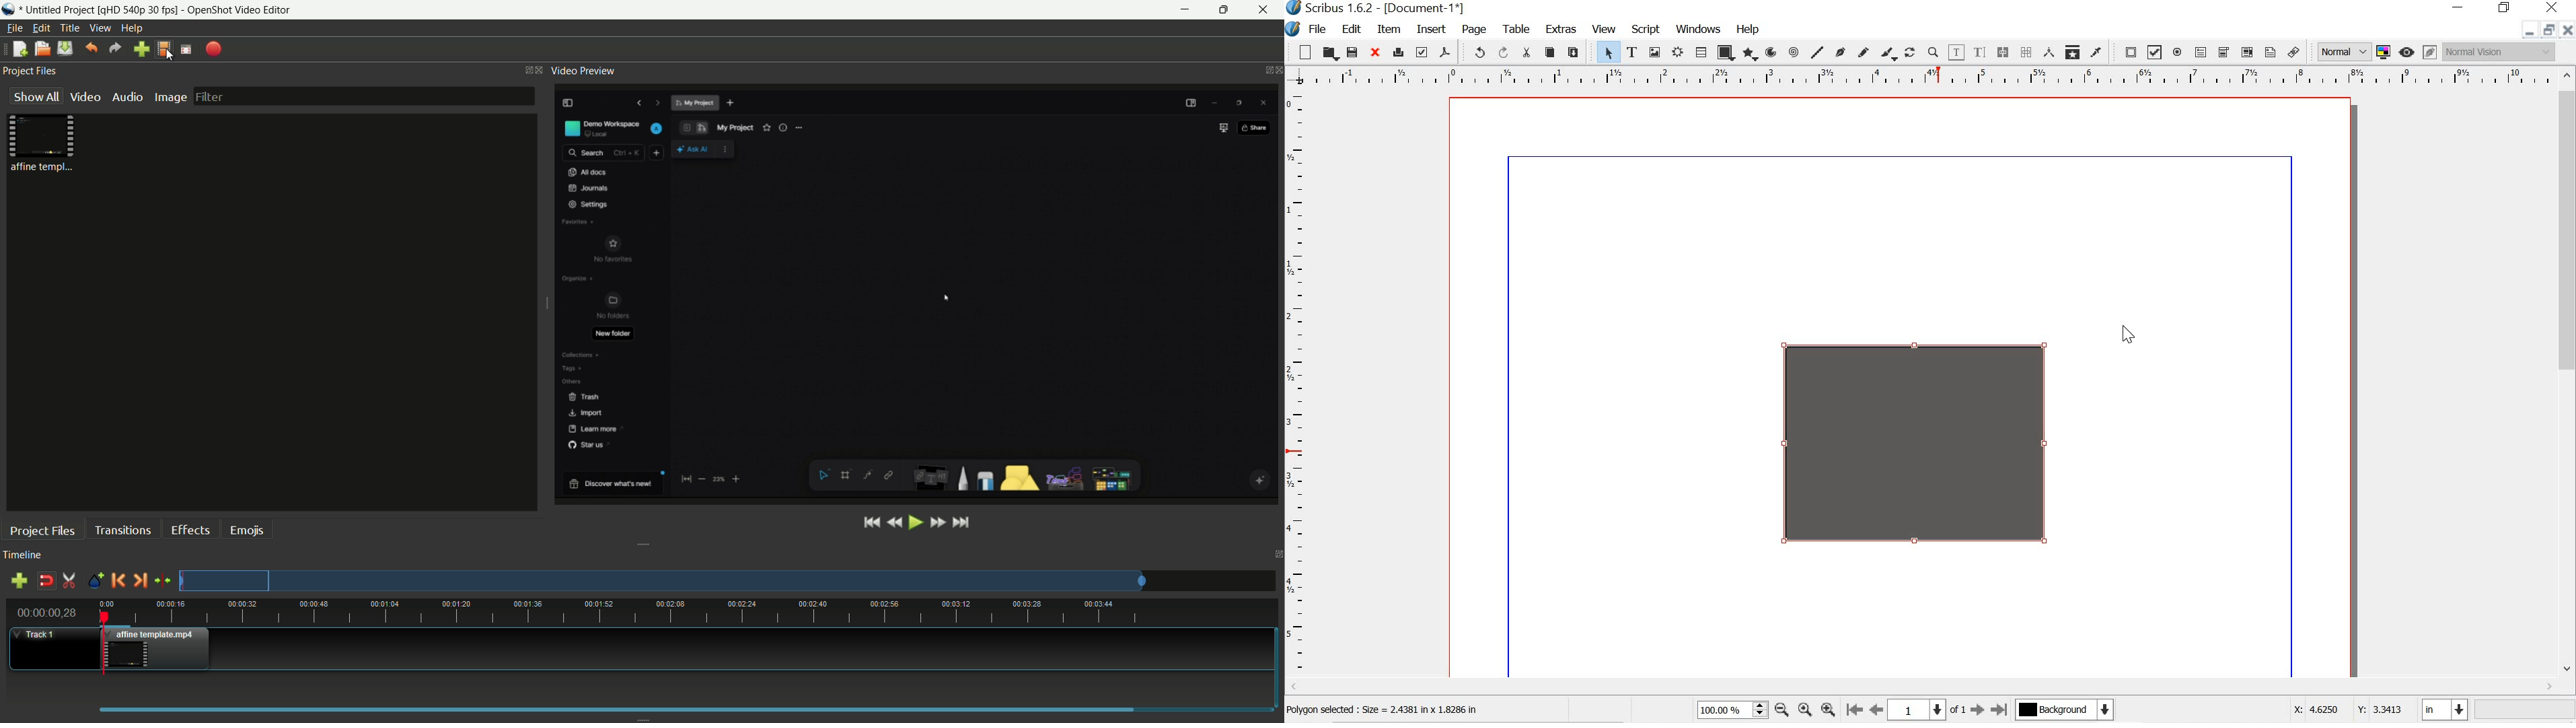 This screenshot has width=2576, height=728. I want to click on open, so click(1329, 52).